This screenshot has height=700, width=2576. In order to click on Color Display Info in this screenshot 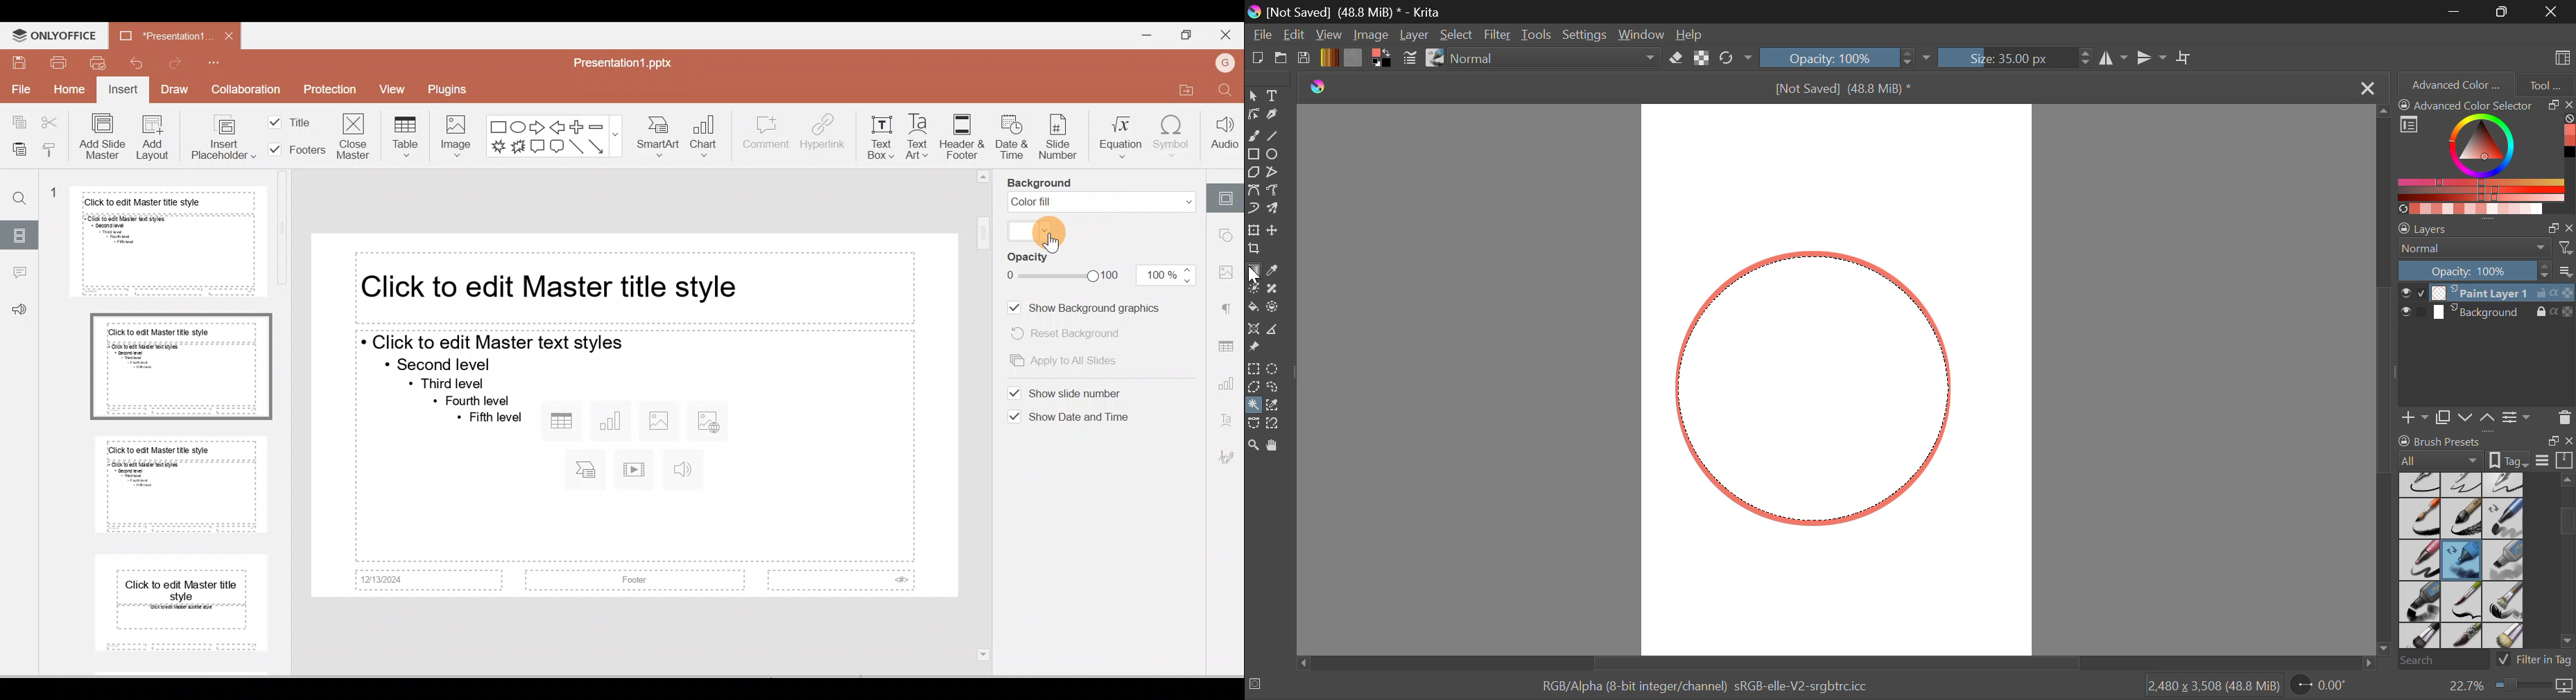, I will do `click(1710, 689)`.